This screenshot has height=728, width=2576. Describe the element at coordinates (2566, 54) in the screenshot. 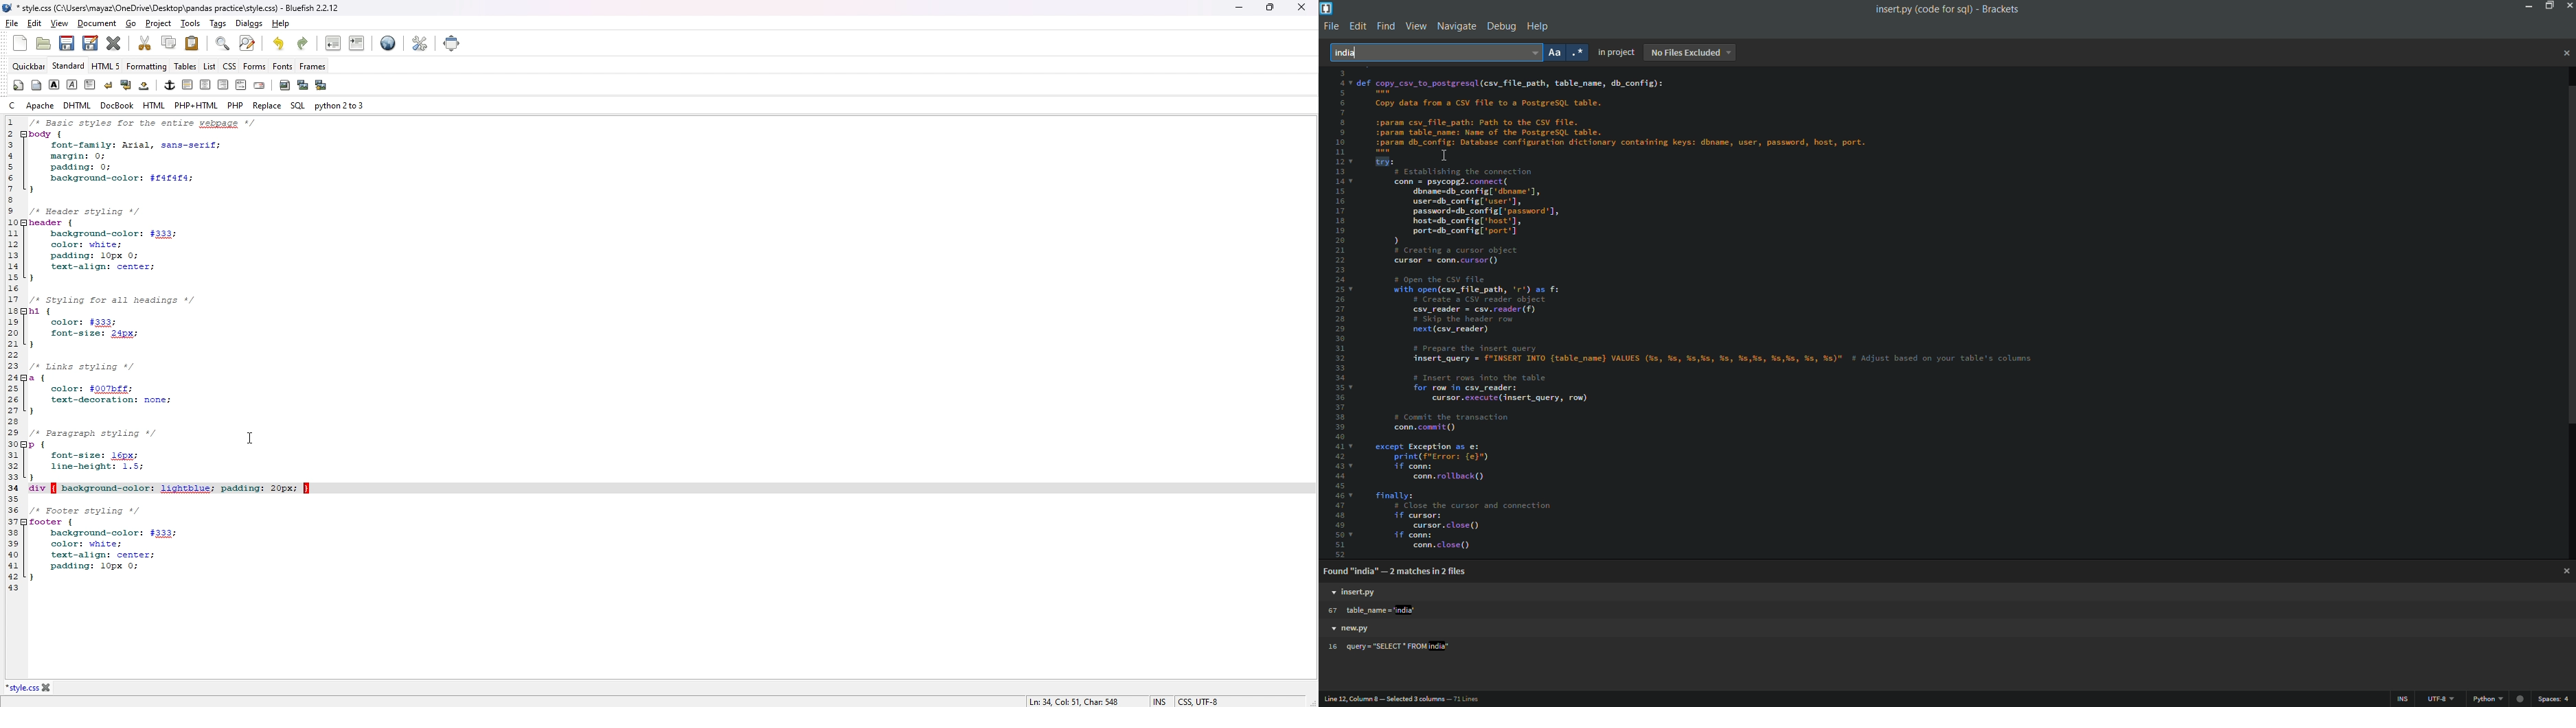

I see `close` at that location.